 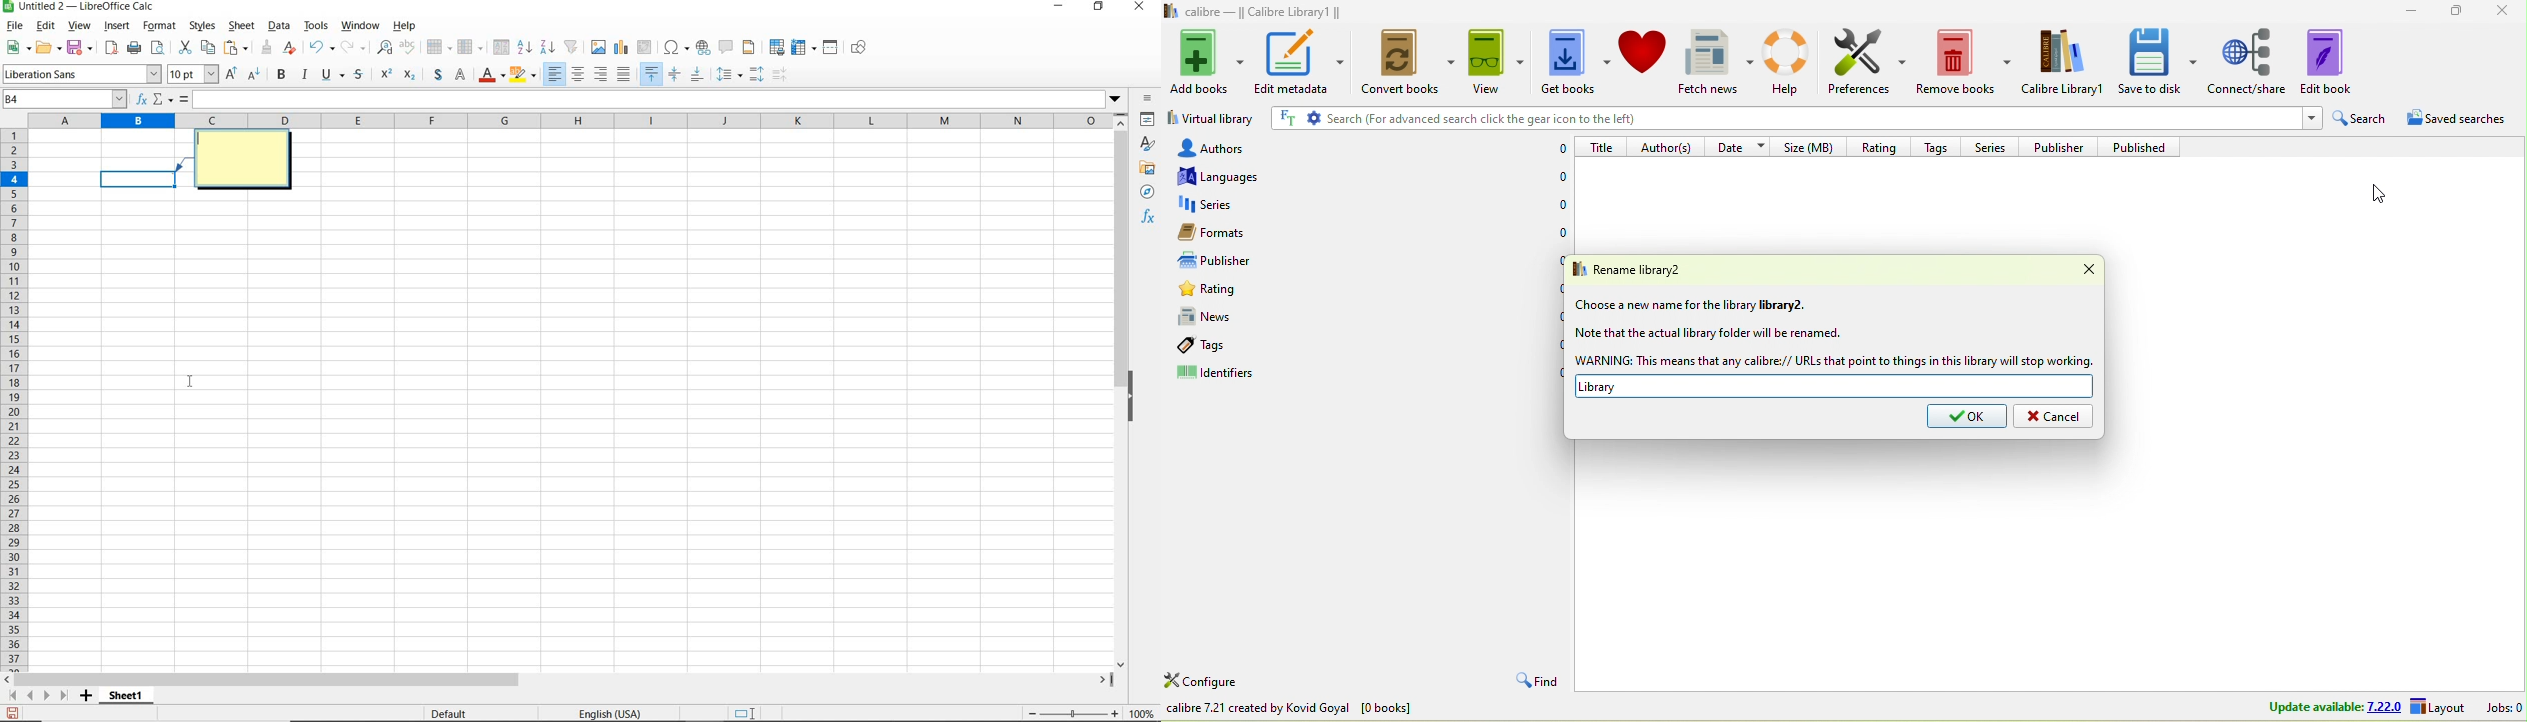 I want to click on new, so click(x=18, y=48).